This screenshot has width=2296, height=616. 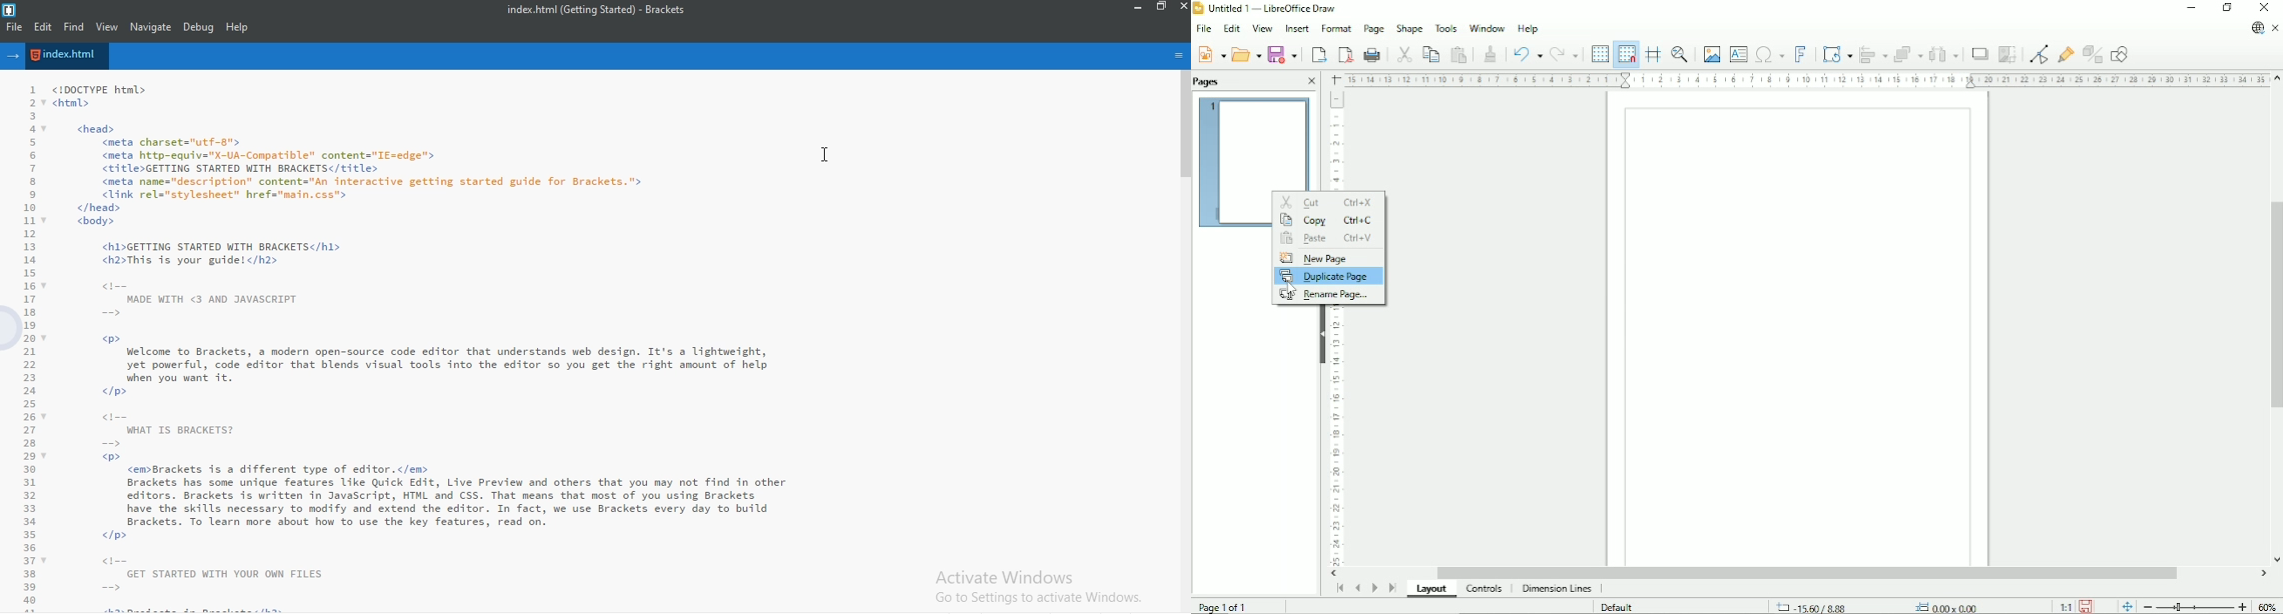 I want to click on Undo, so click(x=1525, y=53).